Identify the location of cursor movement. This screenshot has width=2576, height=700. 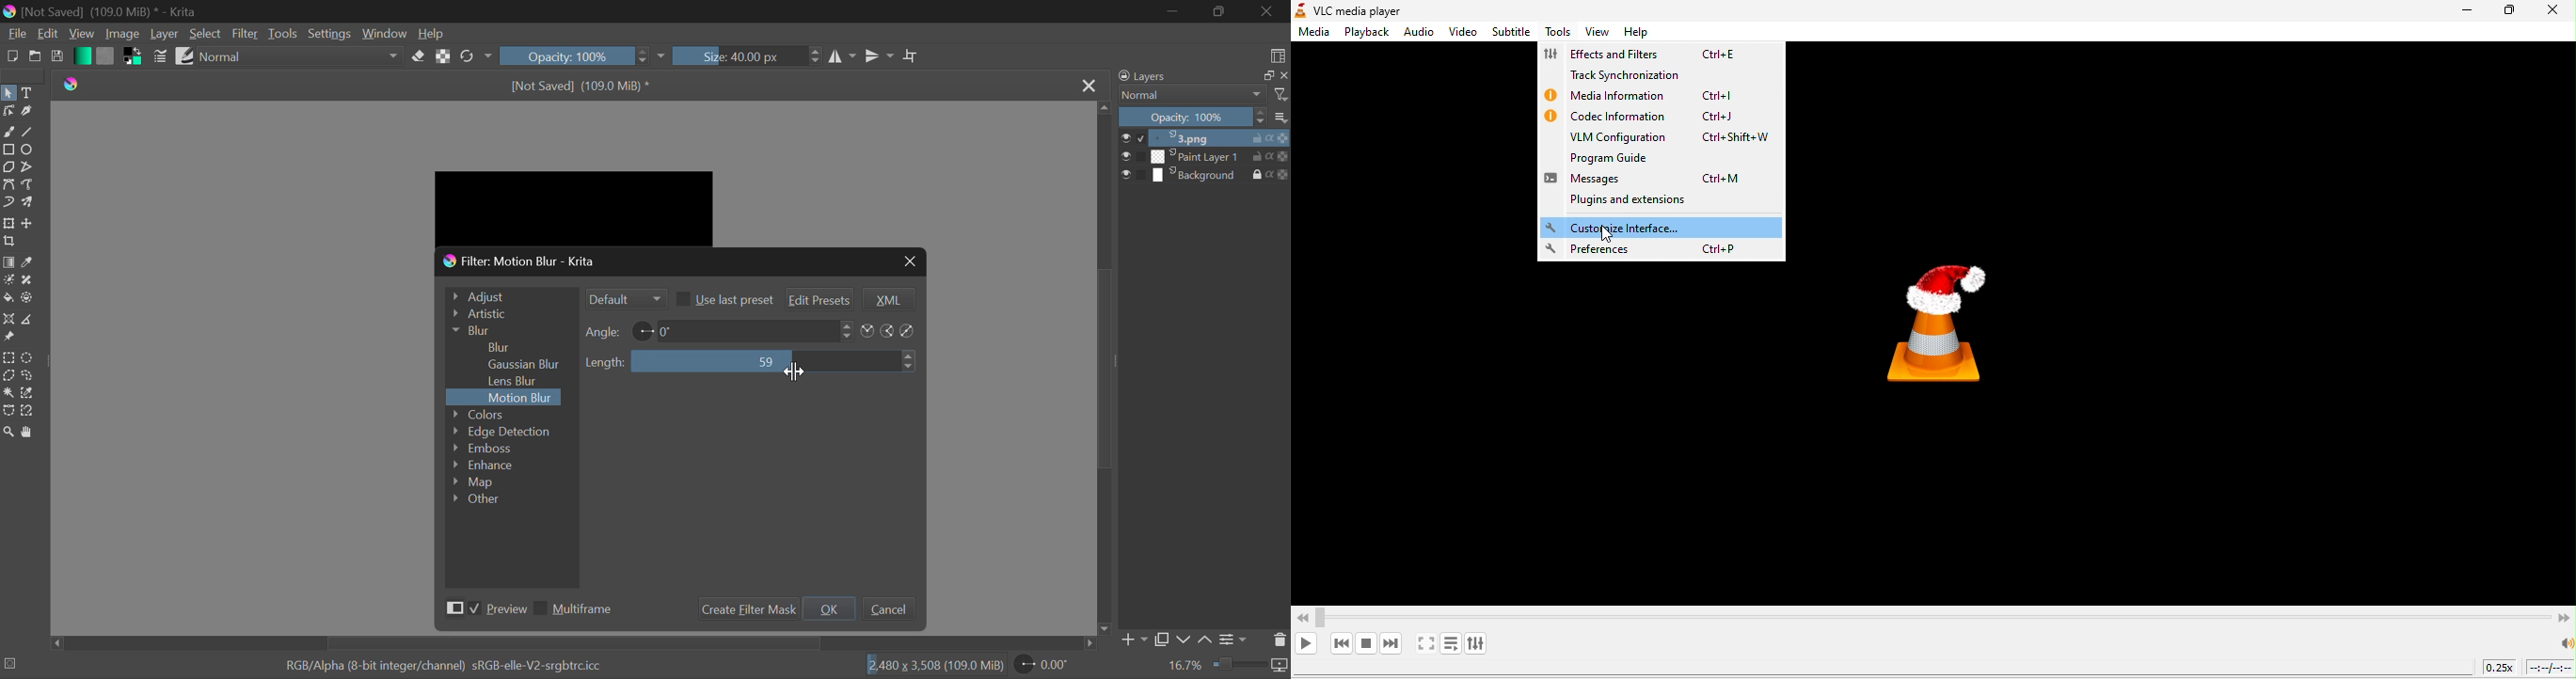
(1610, 237).